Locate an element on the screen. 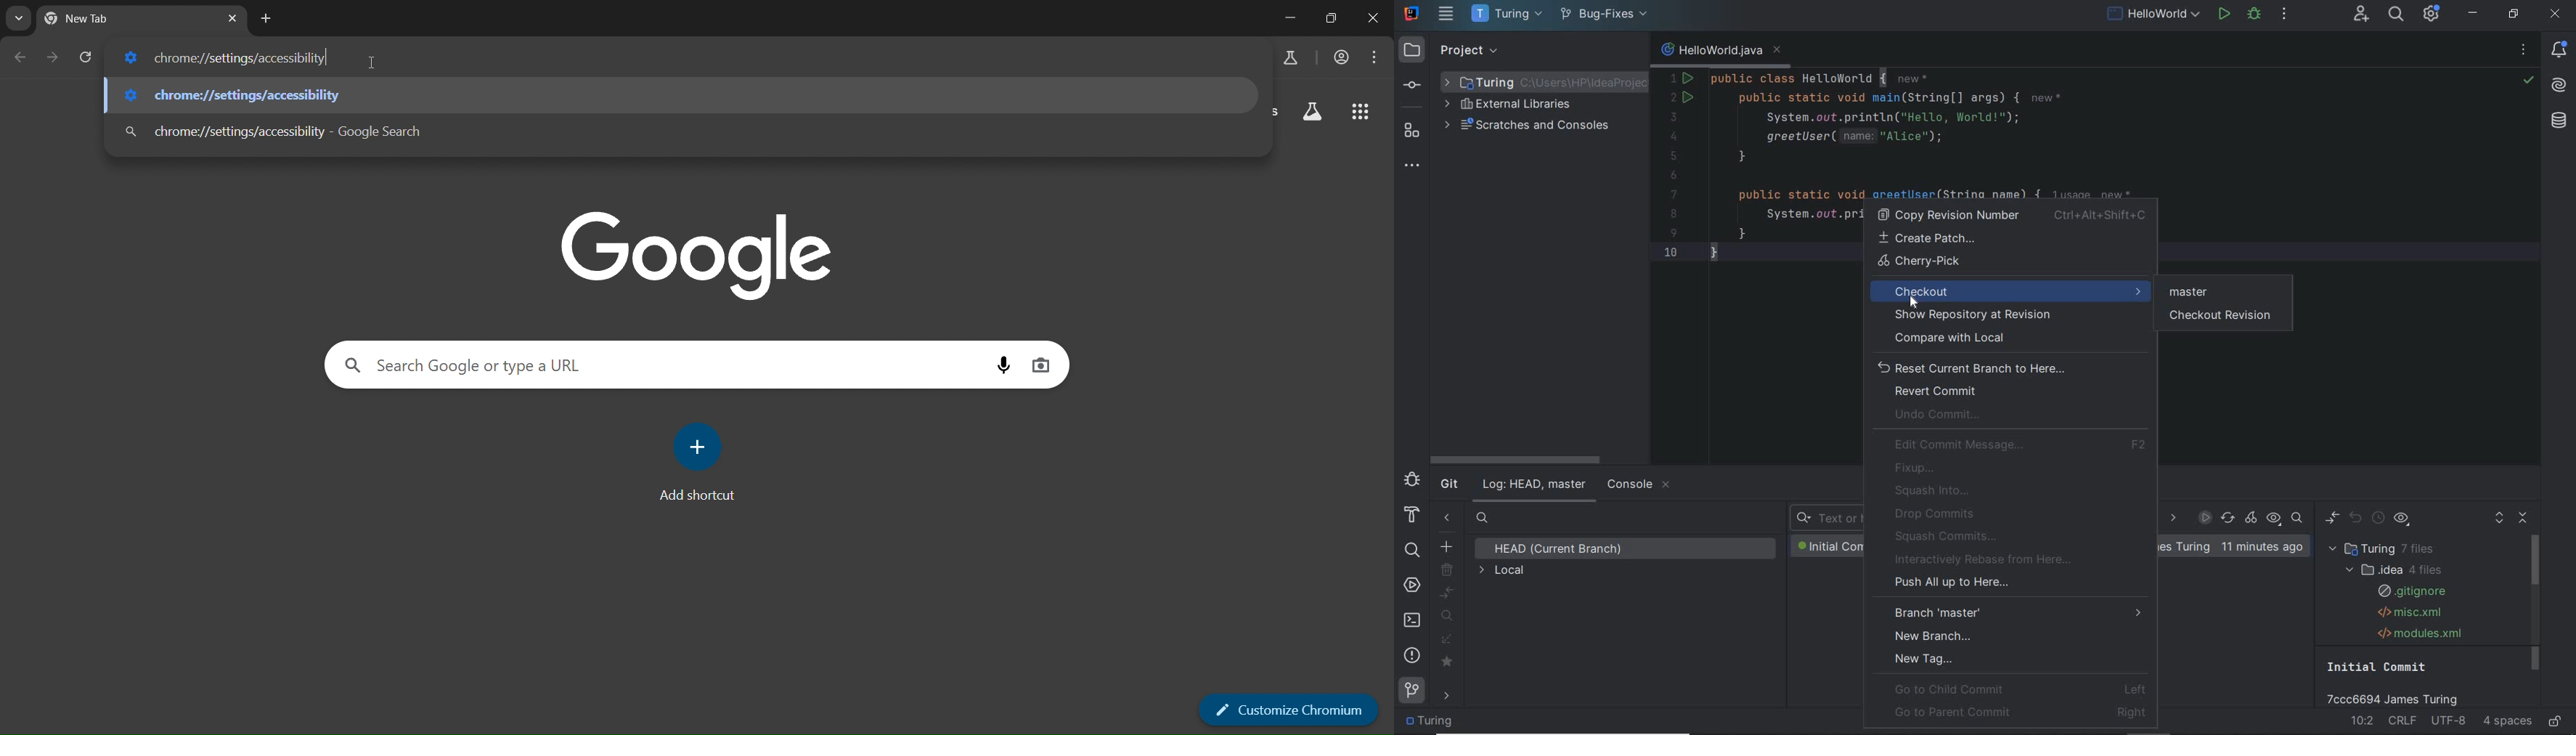  terminal is located at coordinates (1413, 620).